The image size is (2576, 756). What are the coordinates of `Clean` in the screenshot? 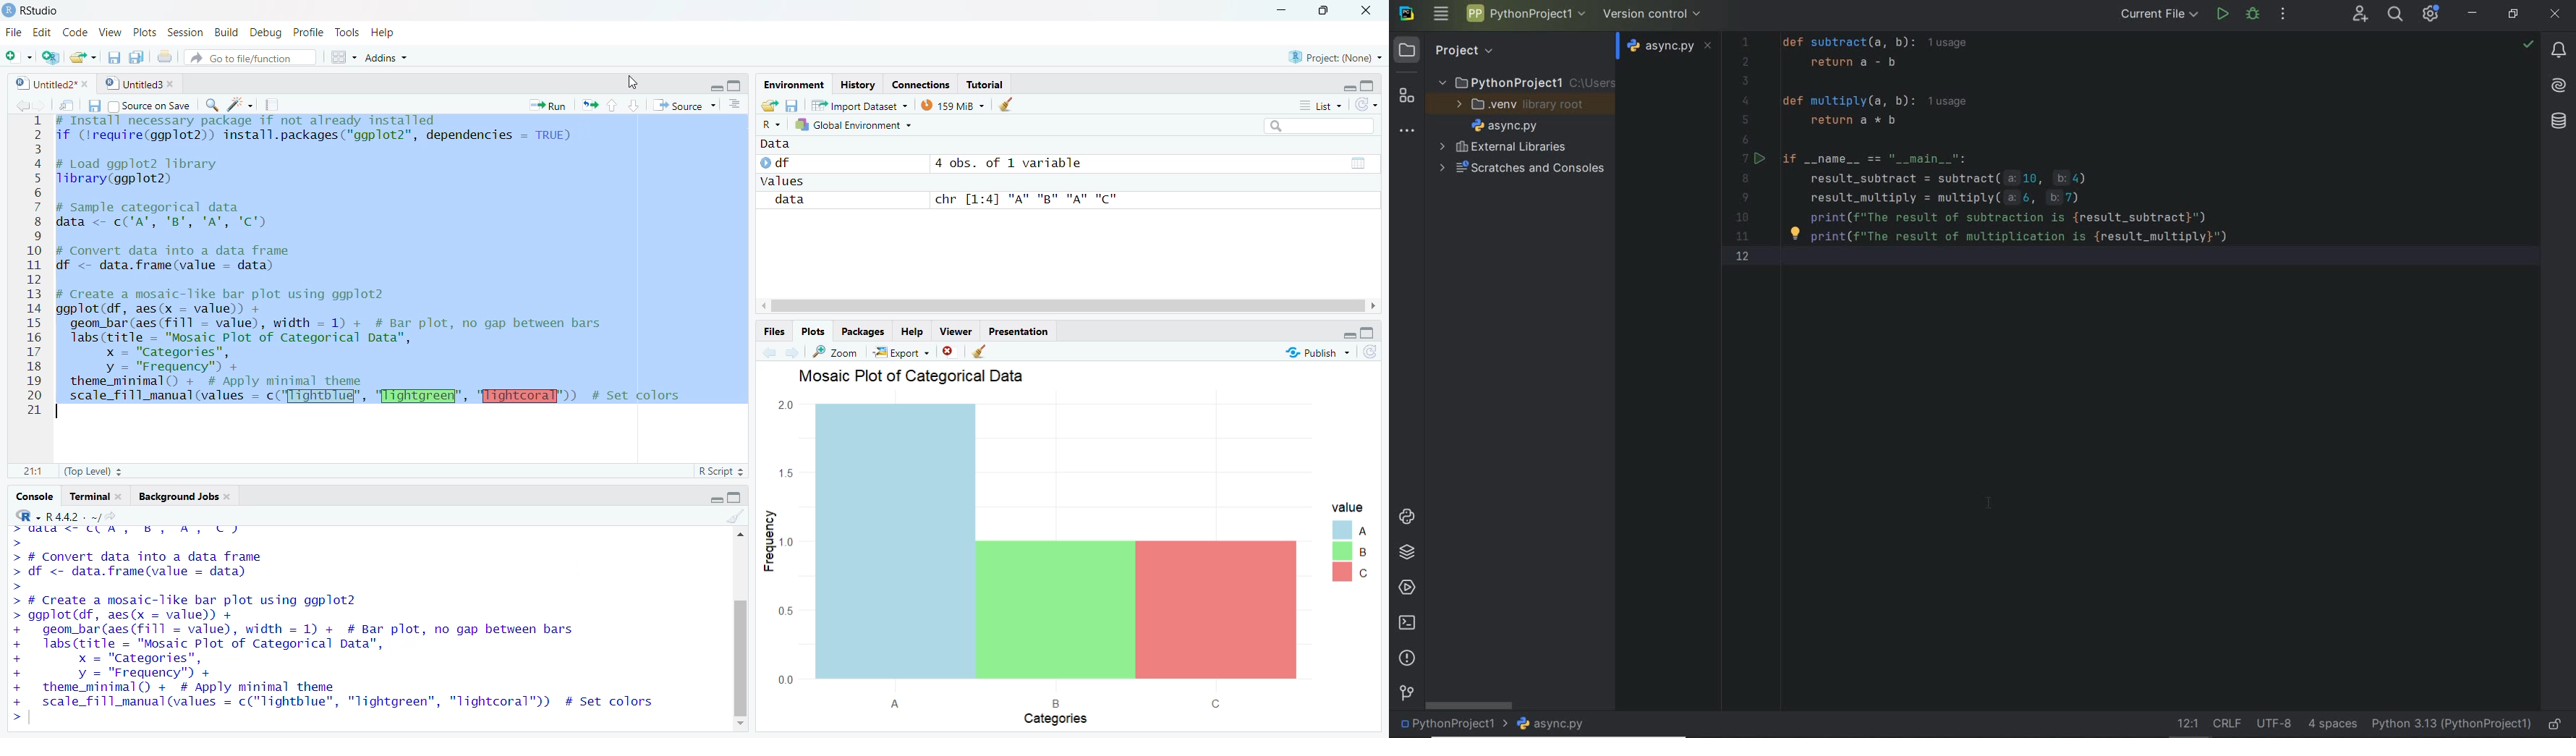 It's located at (1008, 104).